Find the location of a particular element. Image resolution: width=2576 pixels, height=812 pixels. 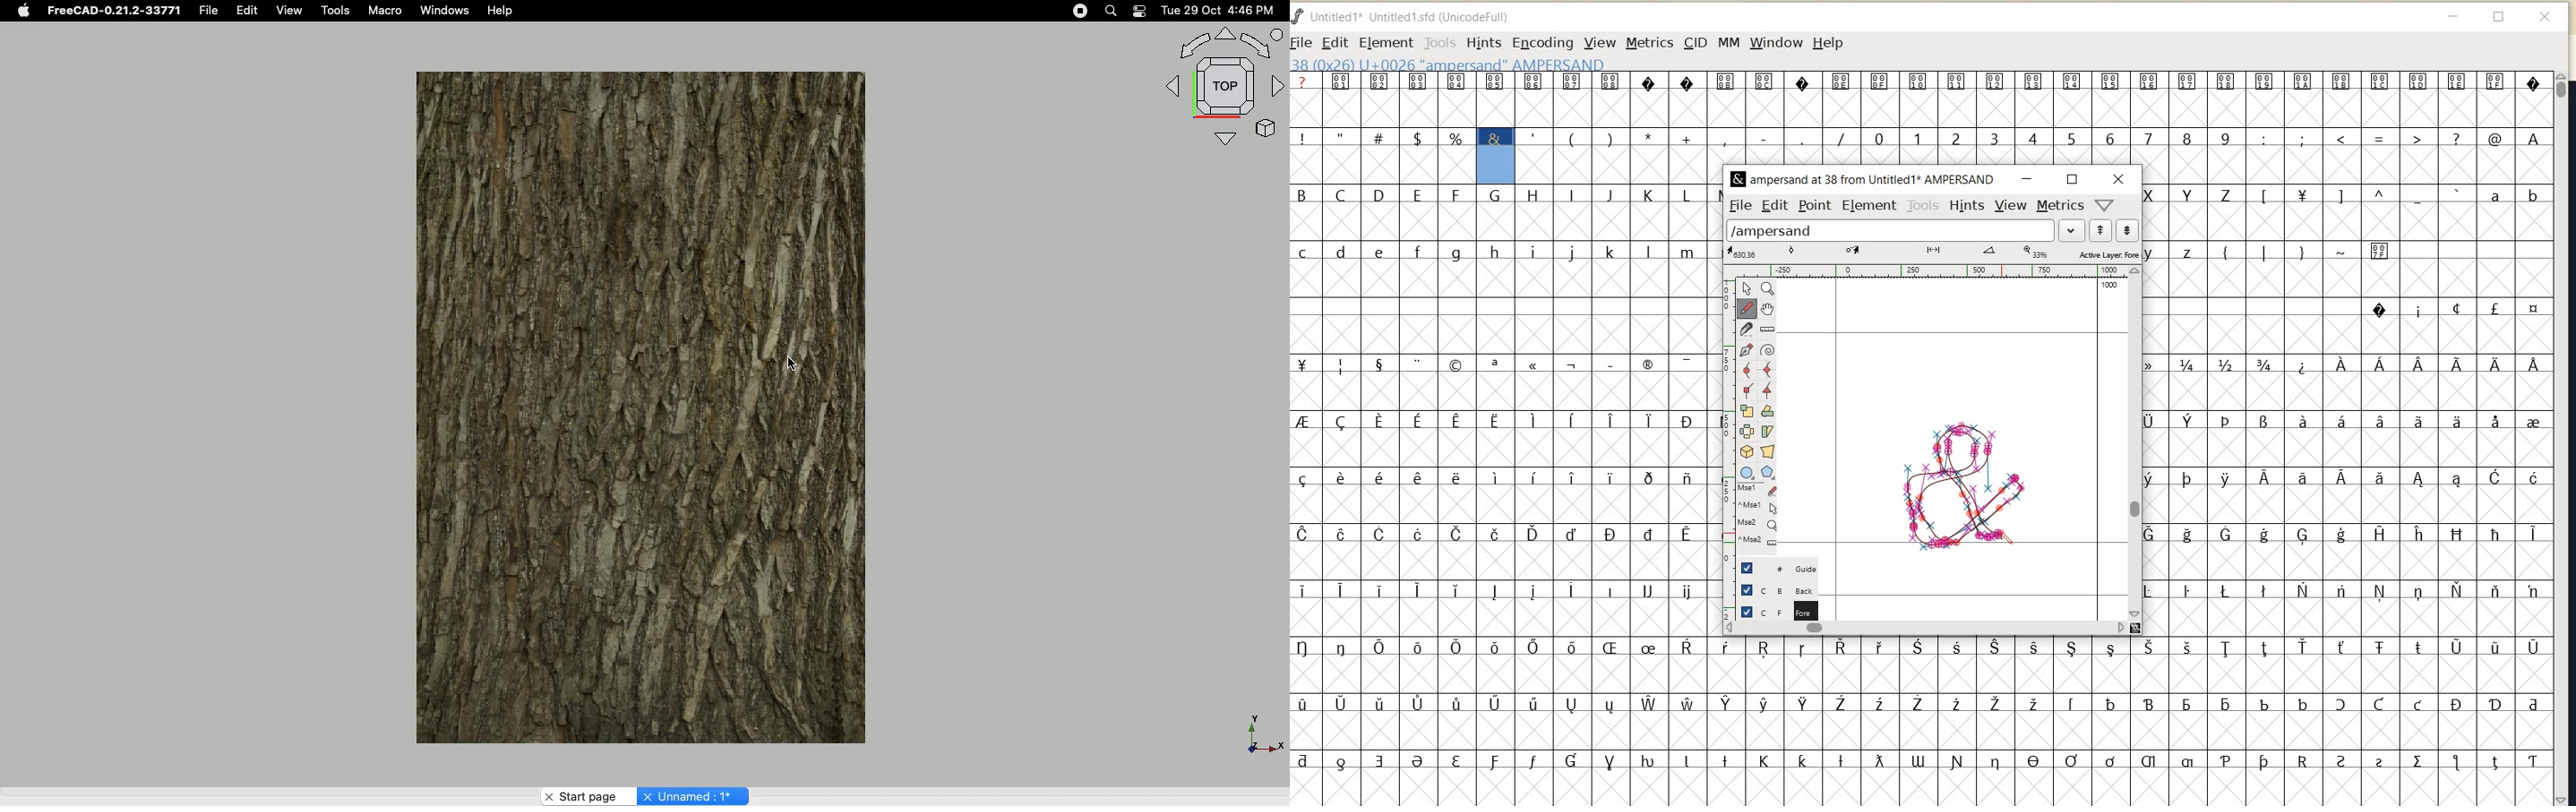

Edit is located at coordinates (249, 11).